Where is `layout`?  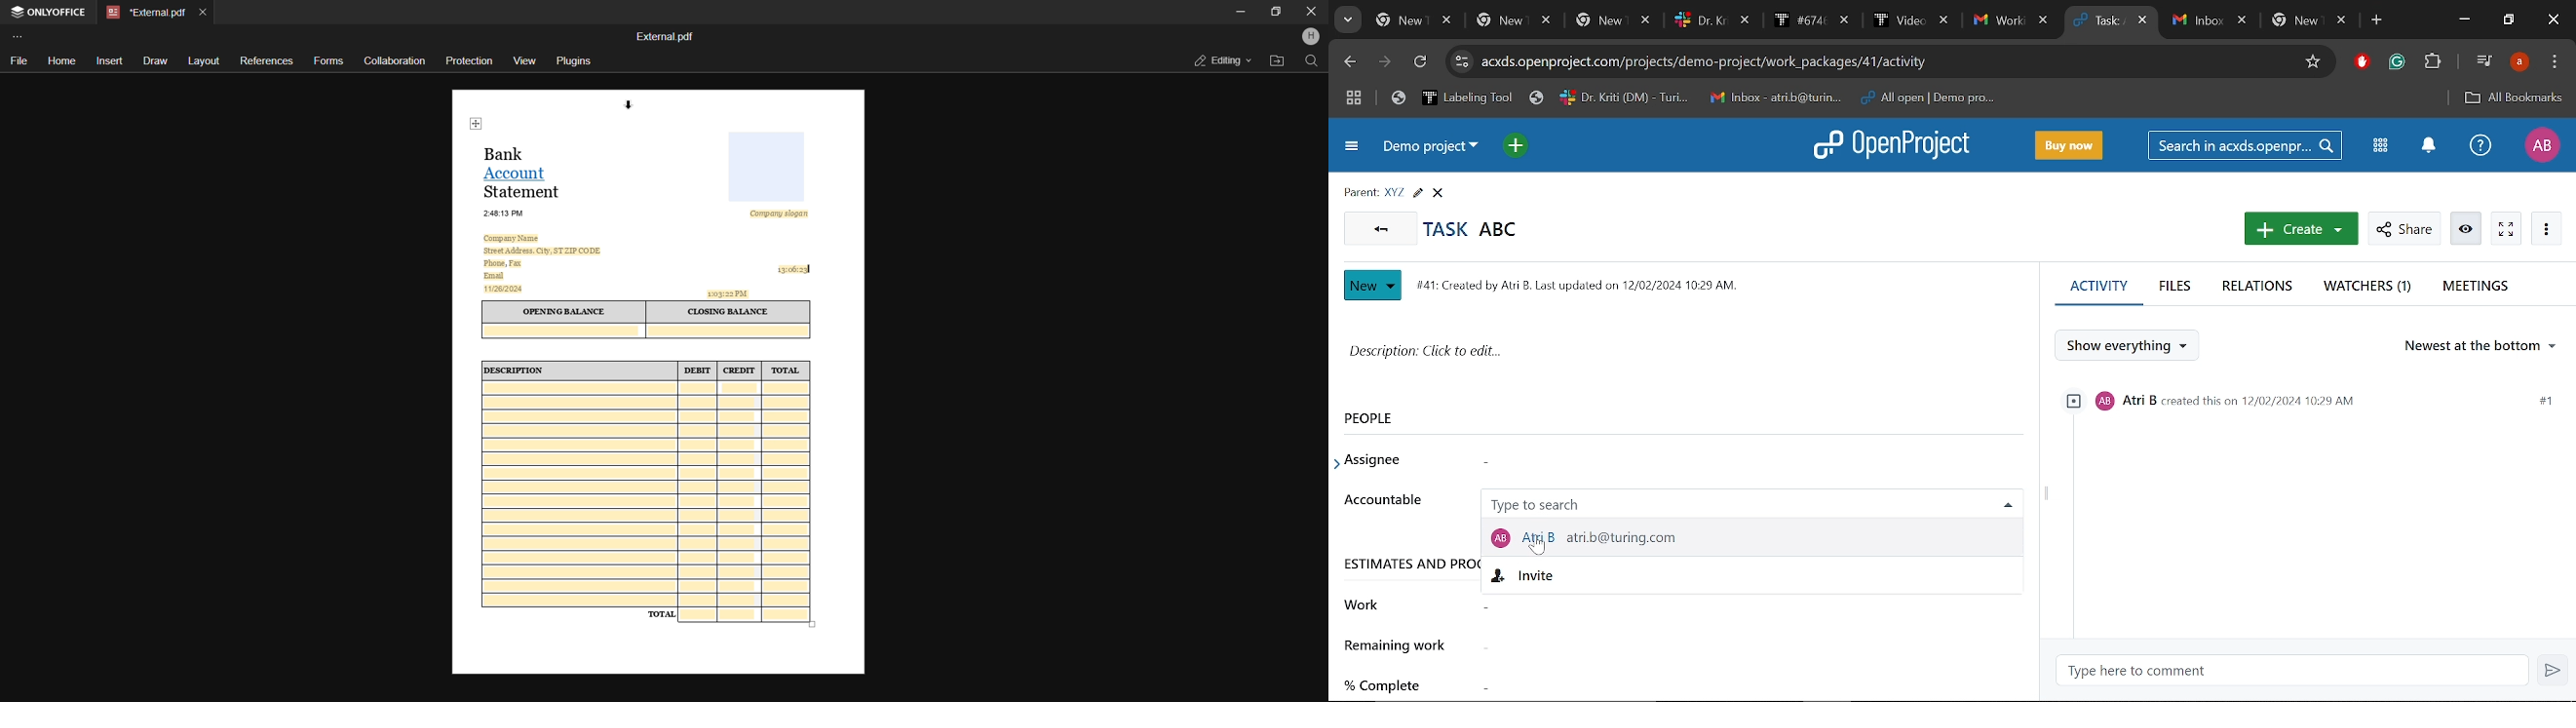 layout is located at coordinates (203, 62).